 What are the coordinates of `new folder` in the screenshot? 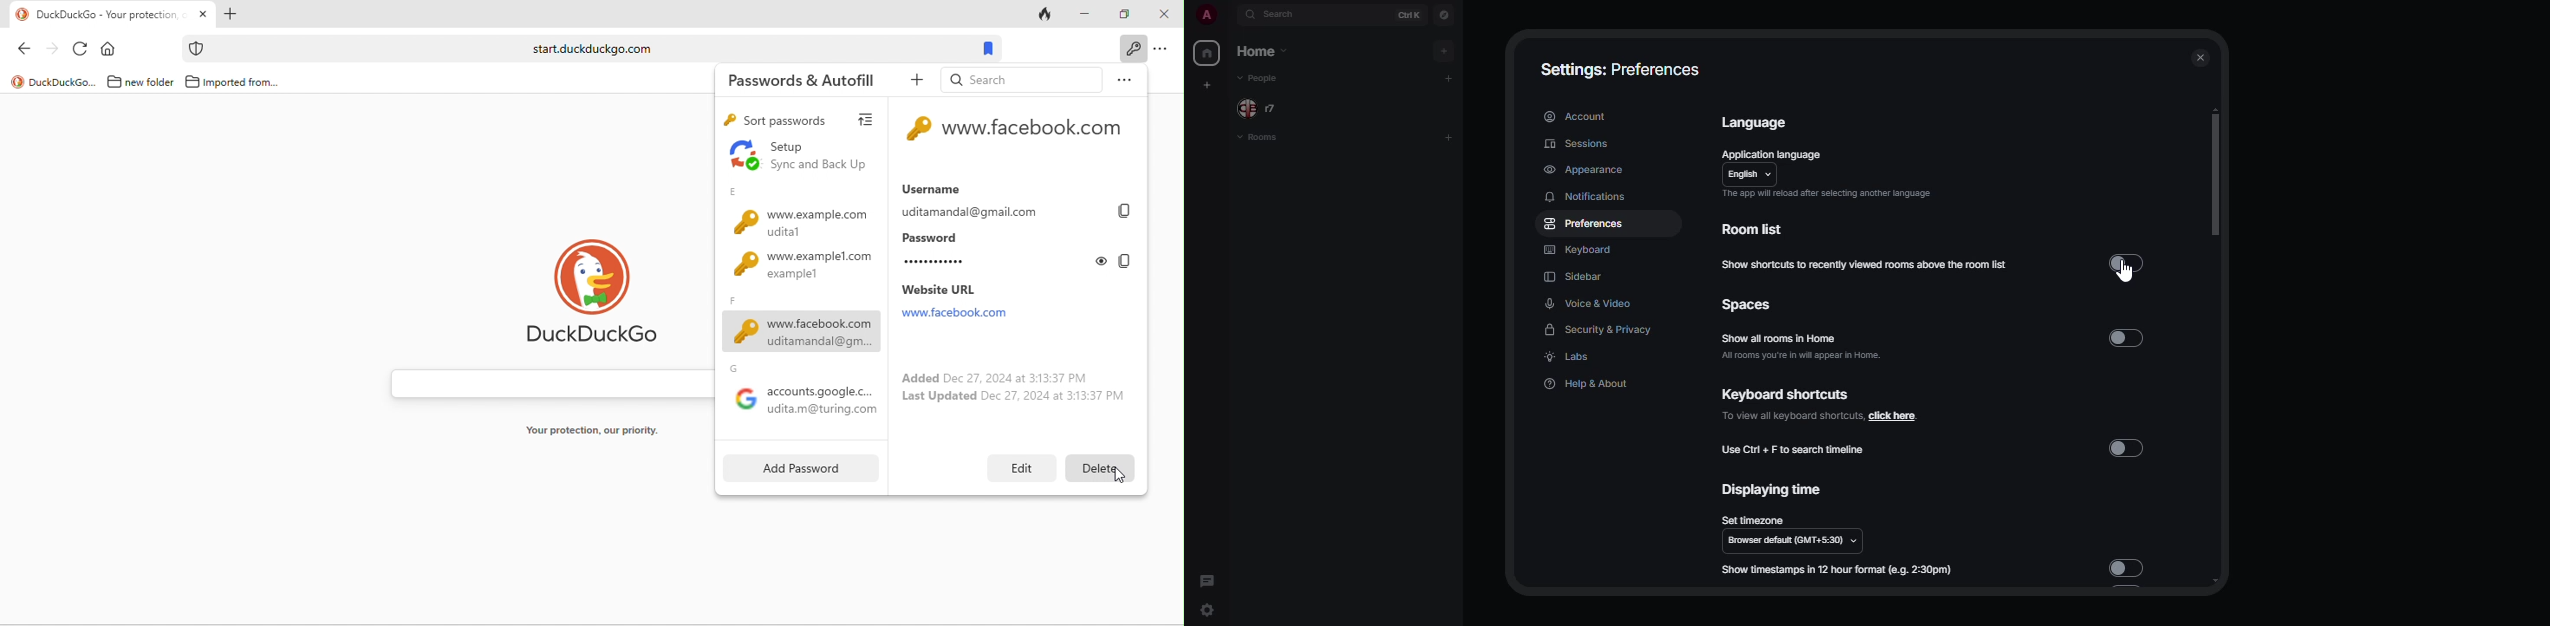 It's located at (138, 82).